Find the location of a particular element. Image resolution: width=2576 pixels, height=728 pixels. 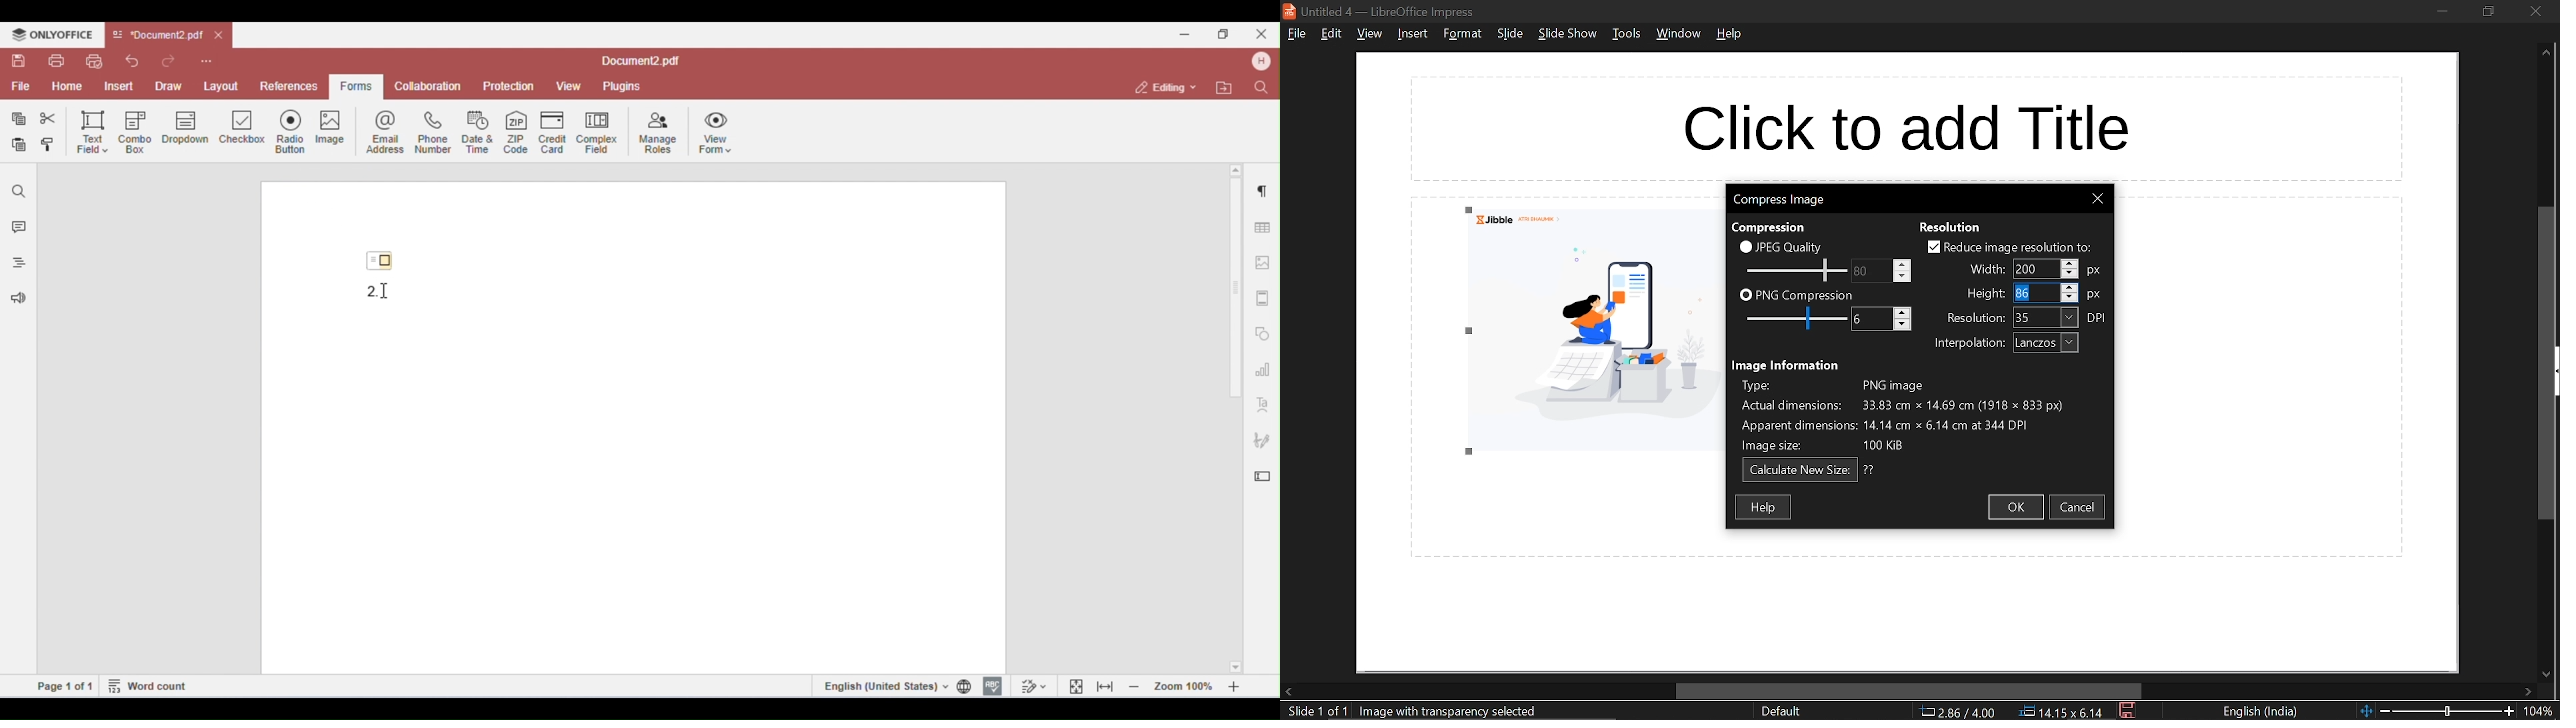

question mark is located at coordinates (1870, 470).